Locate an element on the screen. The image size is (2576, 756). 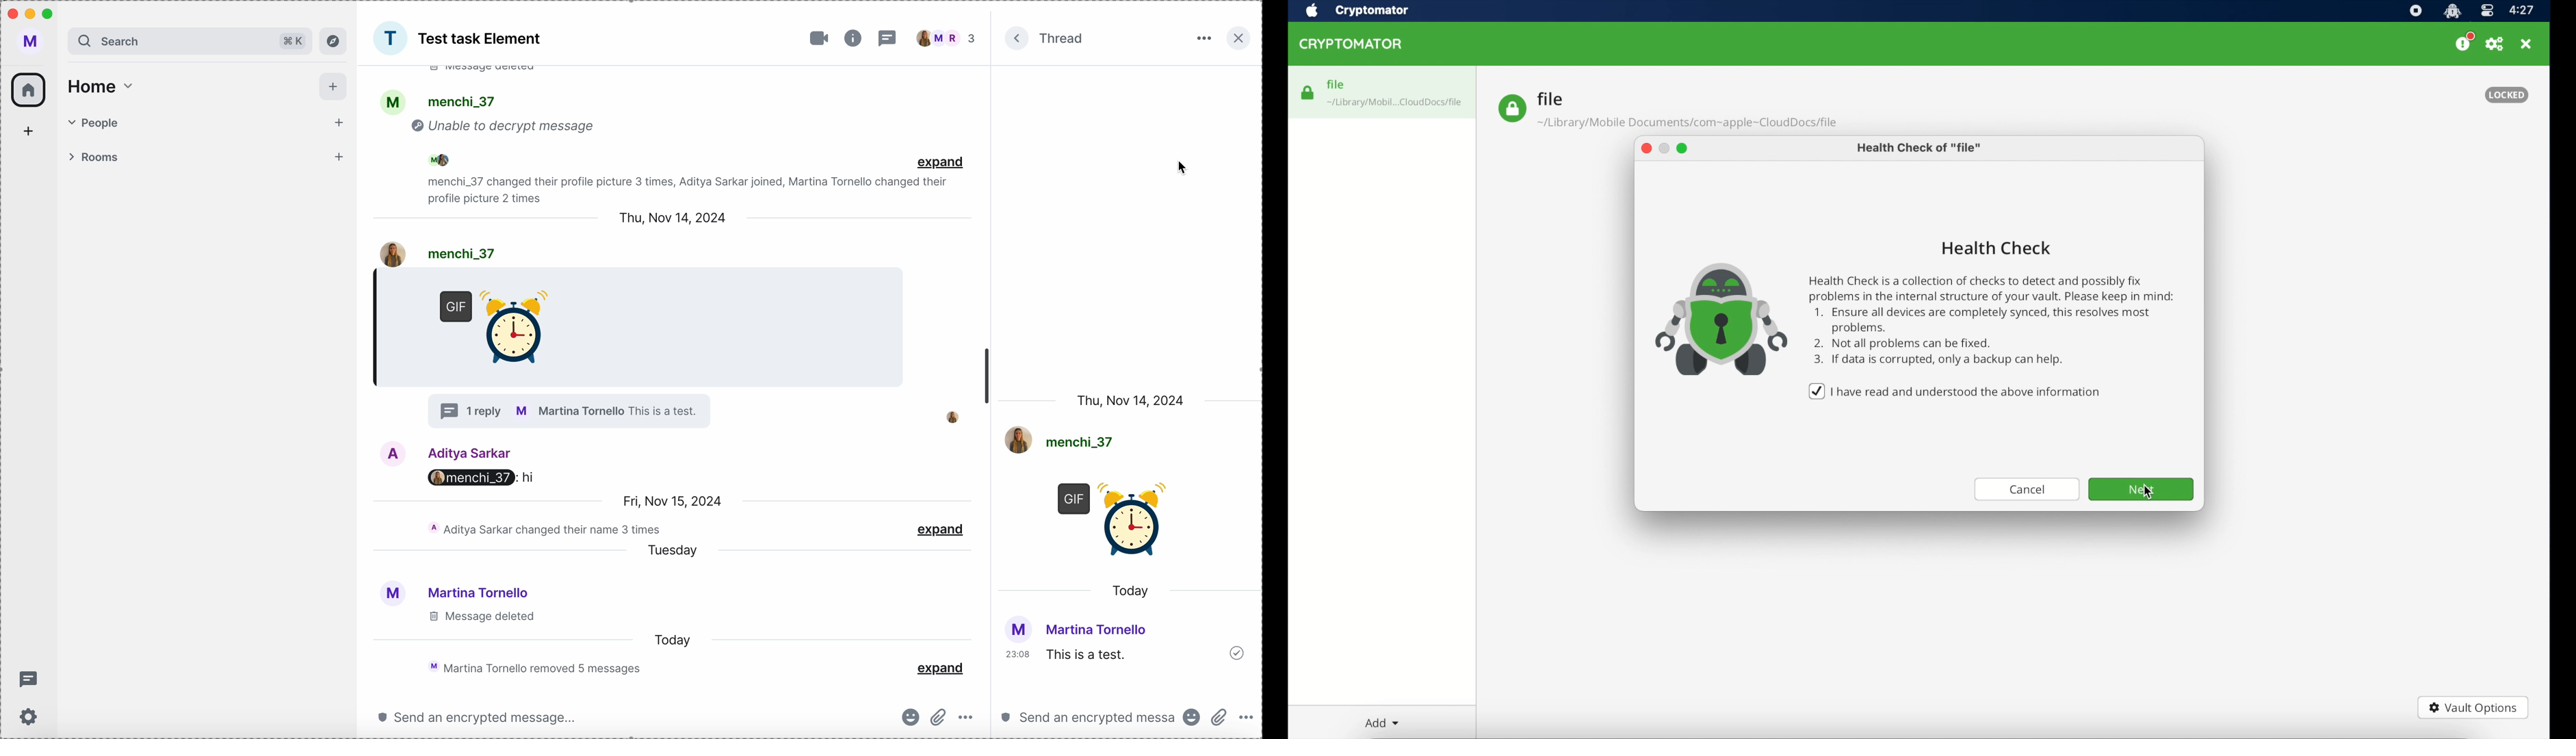
GIF is located at coordinates (1117, 525).